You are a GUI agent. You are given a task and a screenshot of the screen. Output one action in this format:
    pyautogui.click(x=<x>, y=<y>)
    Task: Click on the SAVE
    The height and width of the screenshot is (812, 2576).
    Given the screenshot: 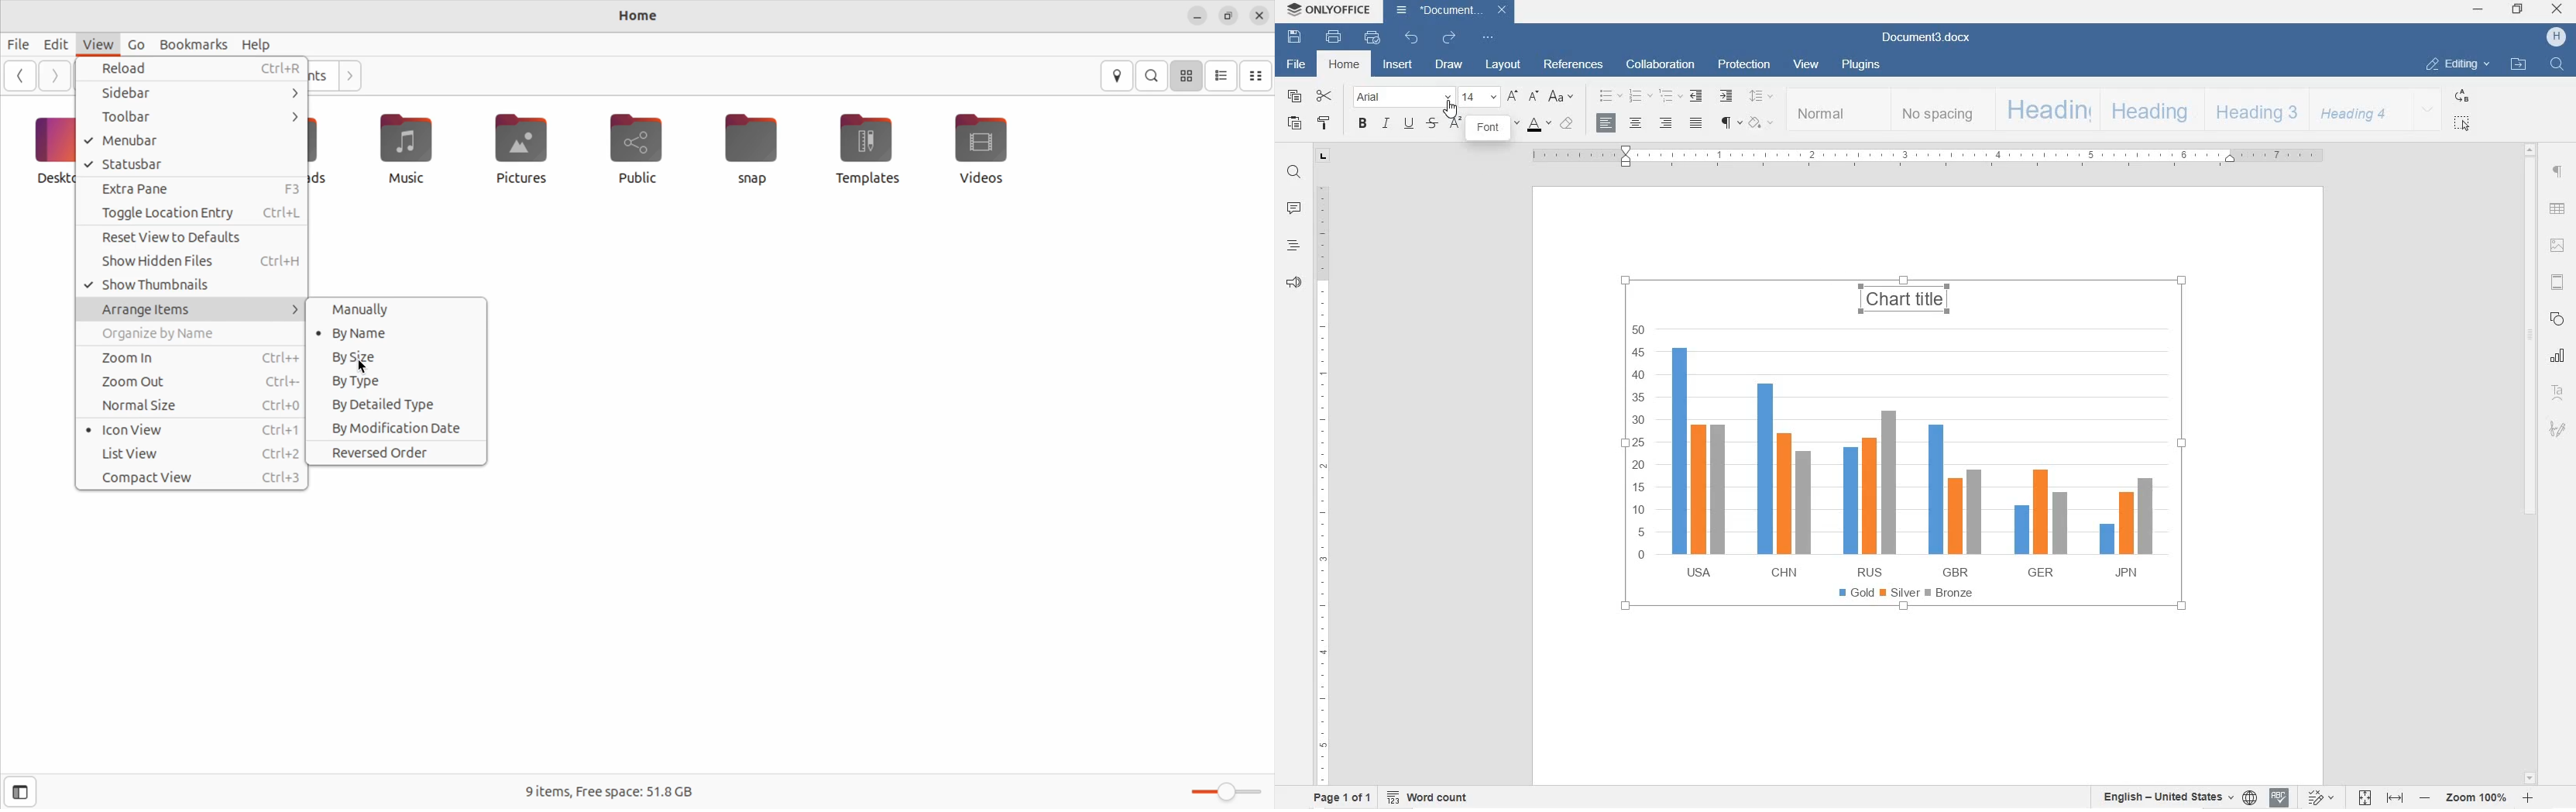 What is the action you would take?
    pyautogui.click(x=1294, y=39)
    